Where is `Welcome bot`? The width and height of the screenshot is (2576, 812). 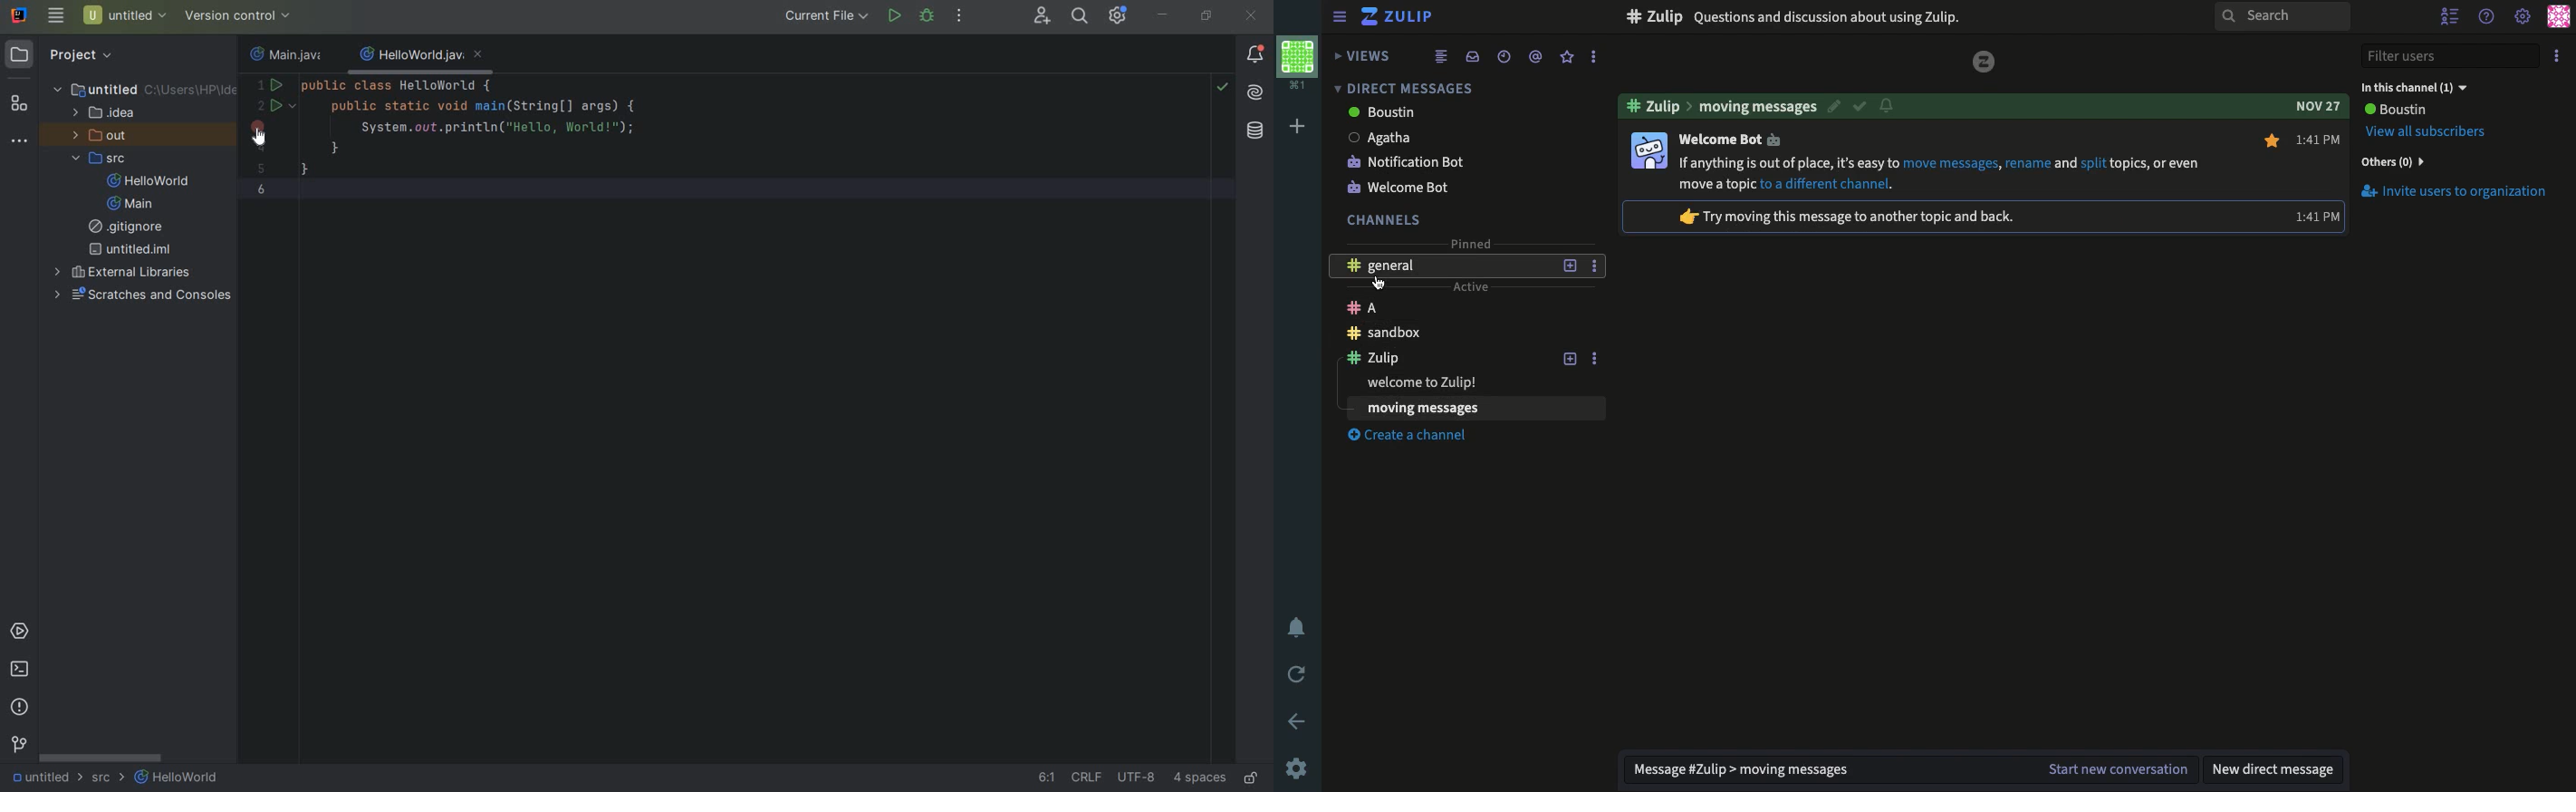
Welcome bot is located at coordinates (1445, 186).